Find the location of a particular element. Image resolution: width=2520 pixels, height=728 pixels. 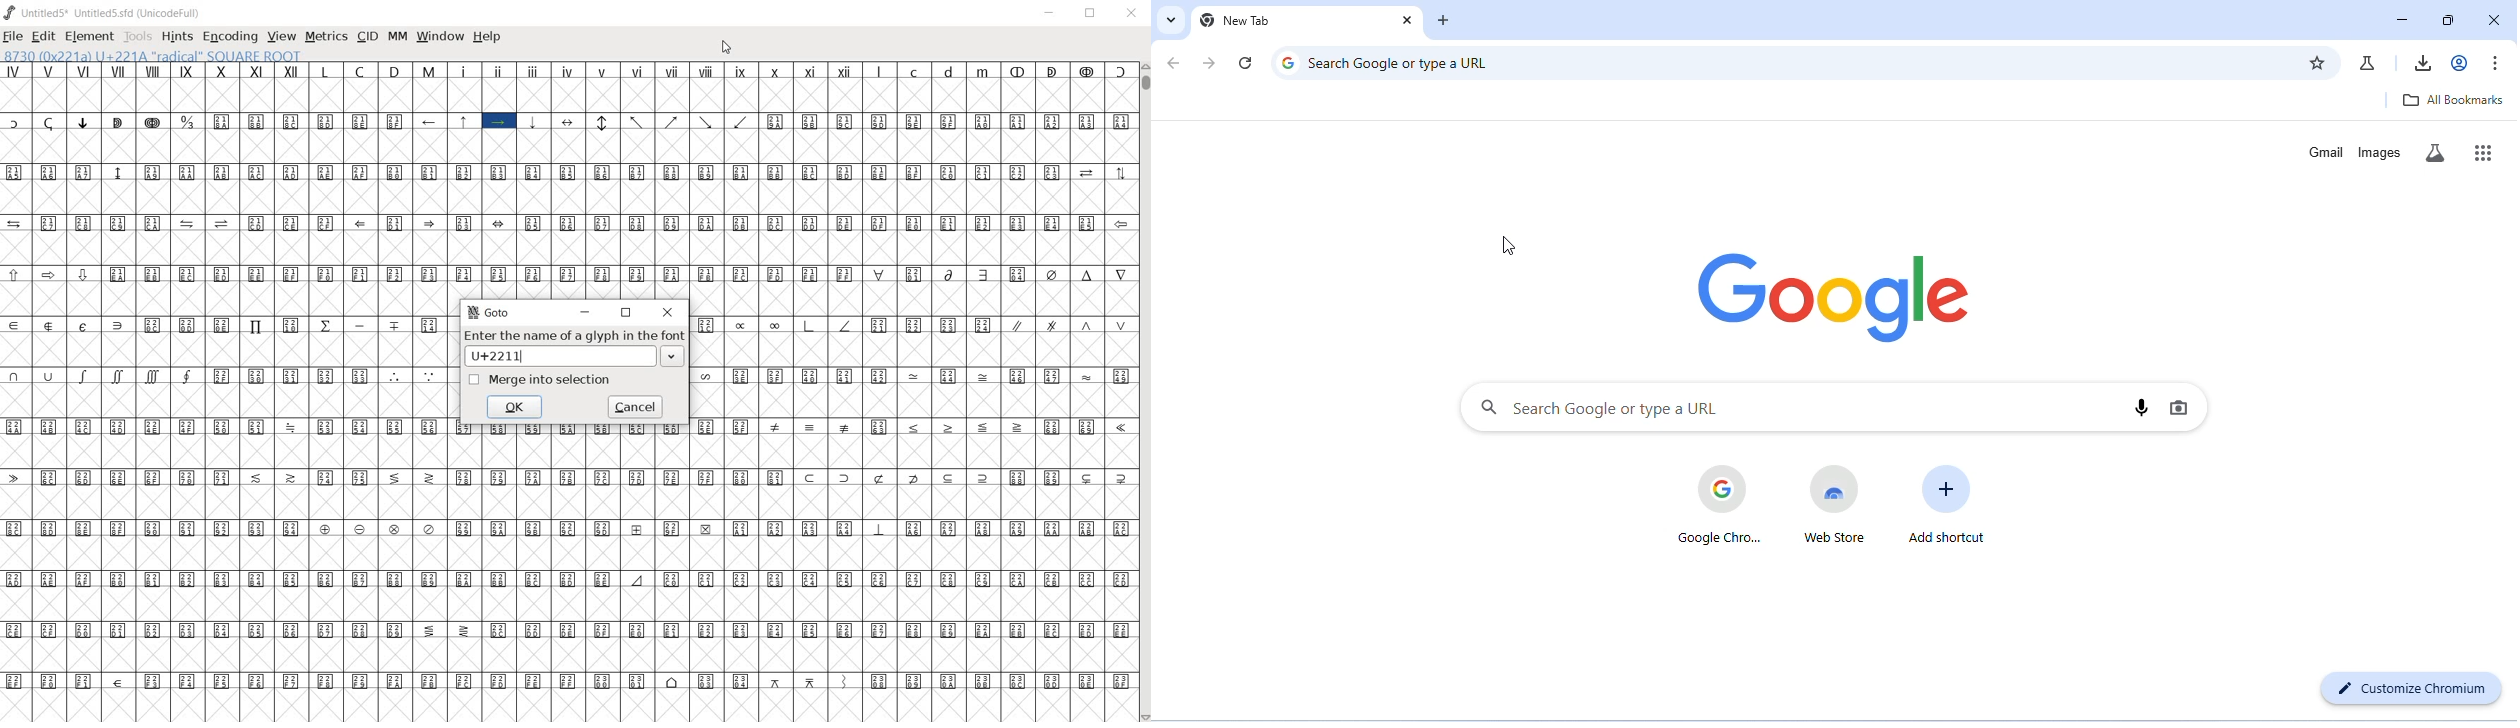

RESTORE is located at coordinates (626, 313).